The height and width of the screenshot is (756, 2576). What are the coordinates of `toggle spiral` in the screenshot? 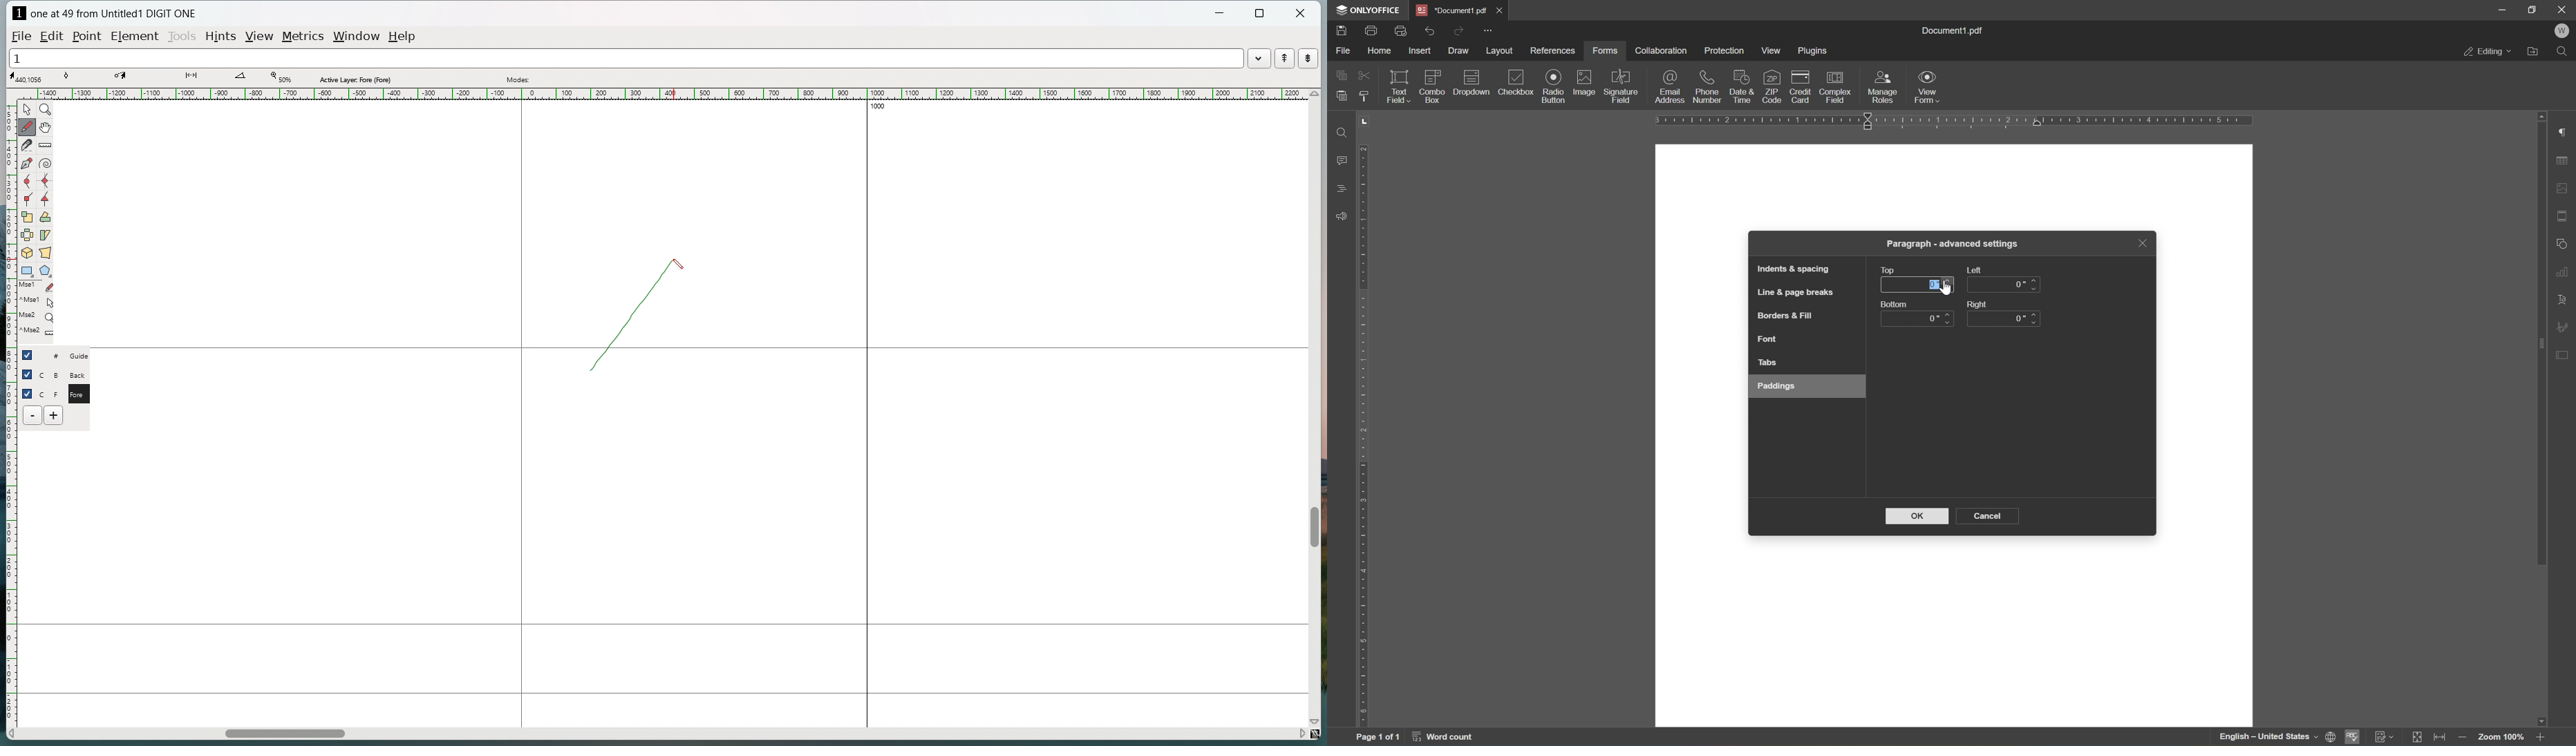 It's located at (46, 164).